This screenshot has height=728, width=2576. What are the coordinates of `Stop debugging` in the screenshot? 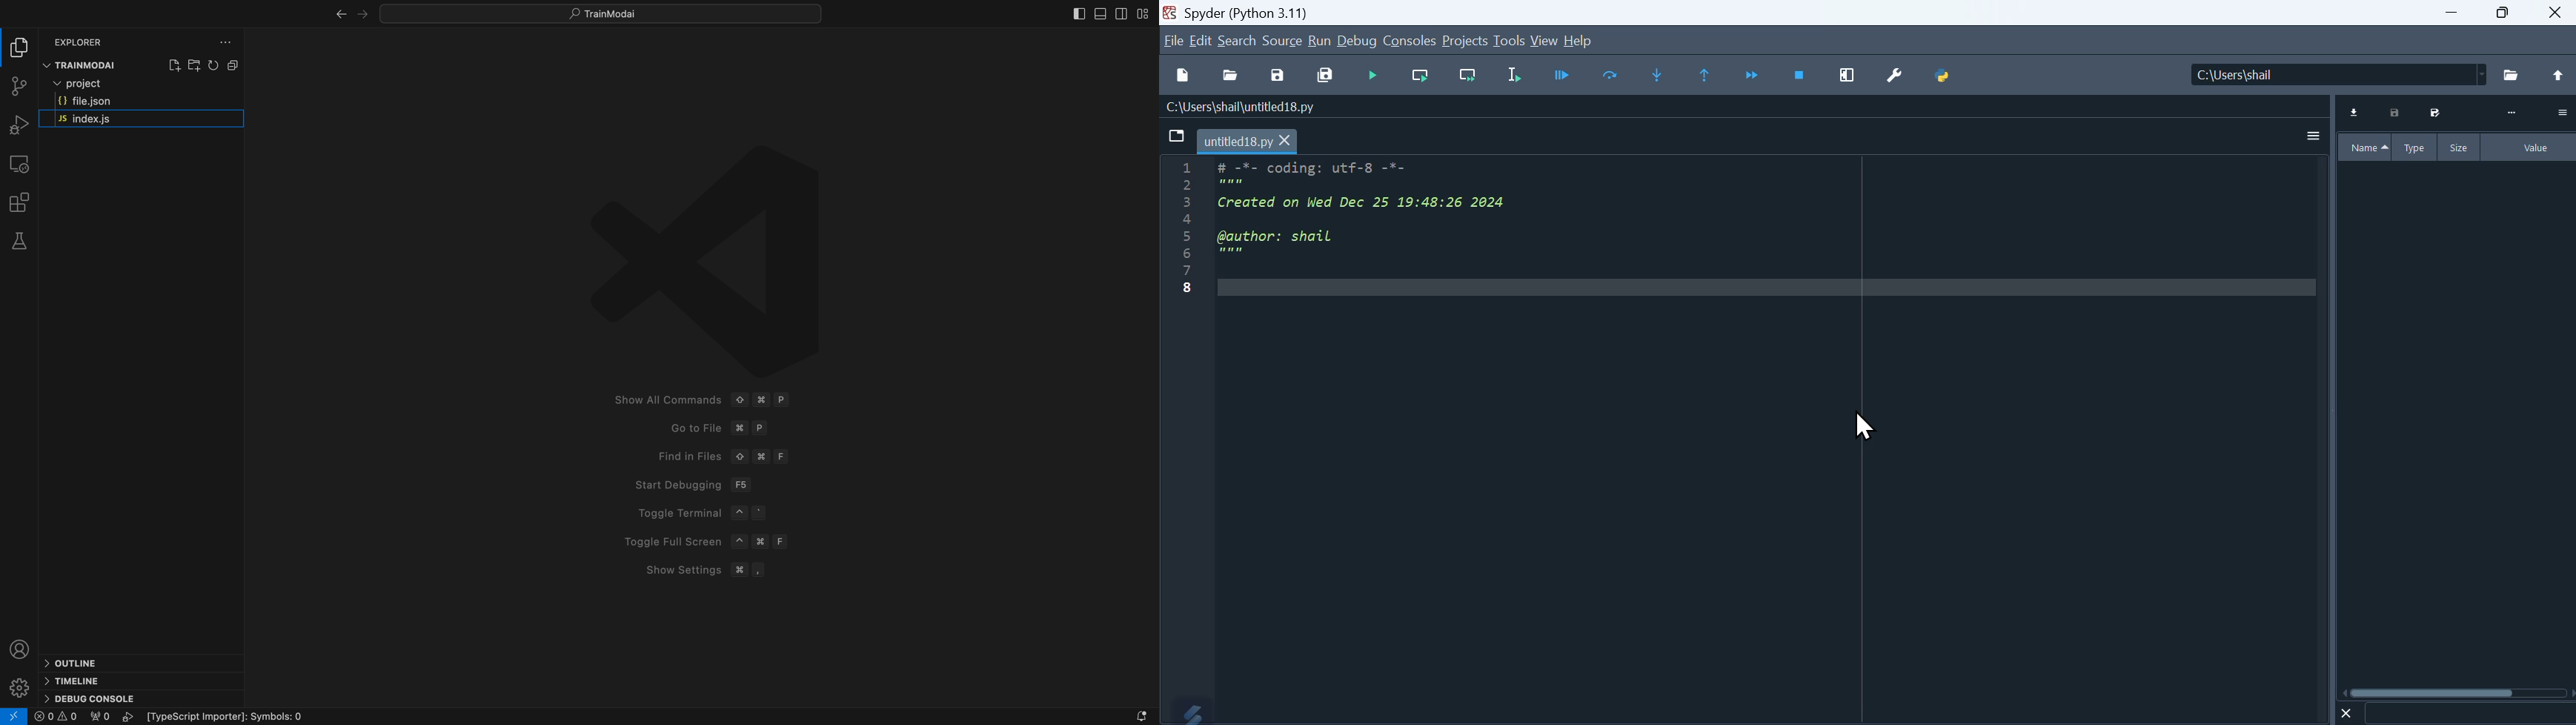 It's located at (1800, 77).